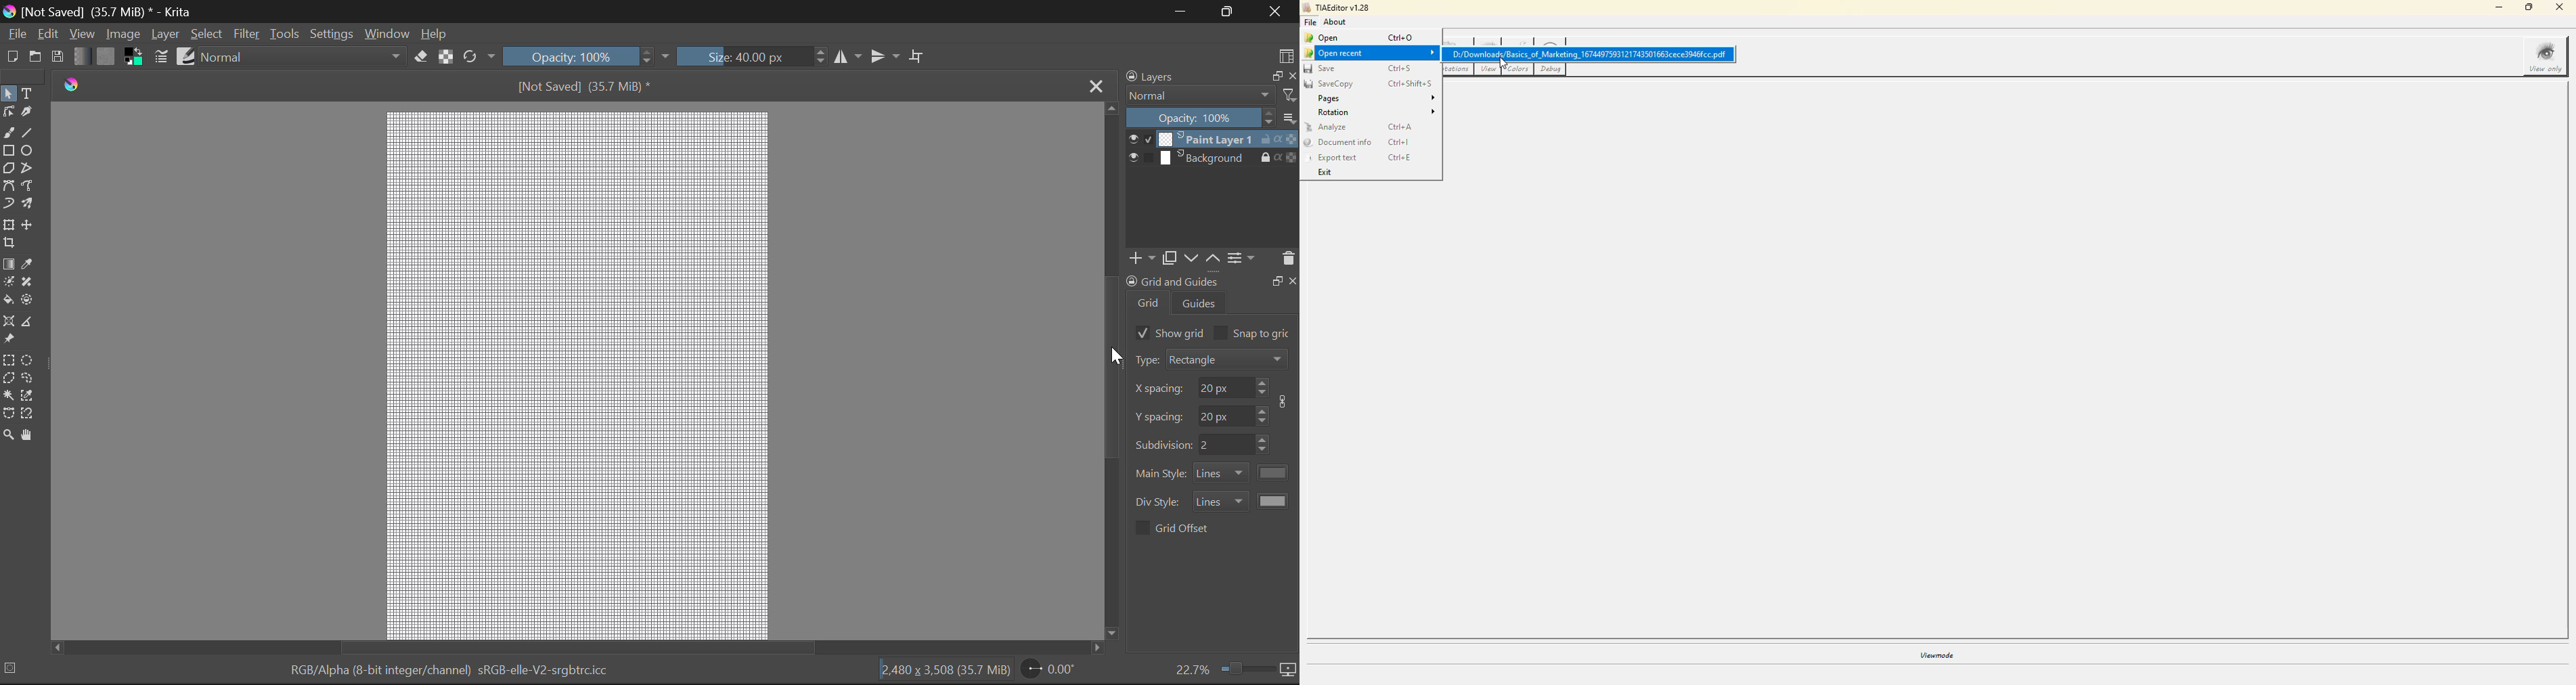  Describe the element at coordinates (31, 323) in the screenshot. I see `Measurements` at that location.